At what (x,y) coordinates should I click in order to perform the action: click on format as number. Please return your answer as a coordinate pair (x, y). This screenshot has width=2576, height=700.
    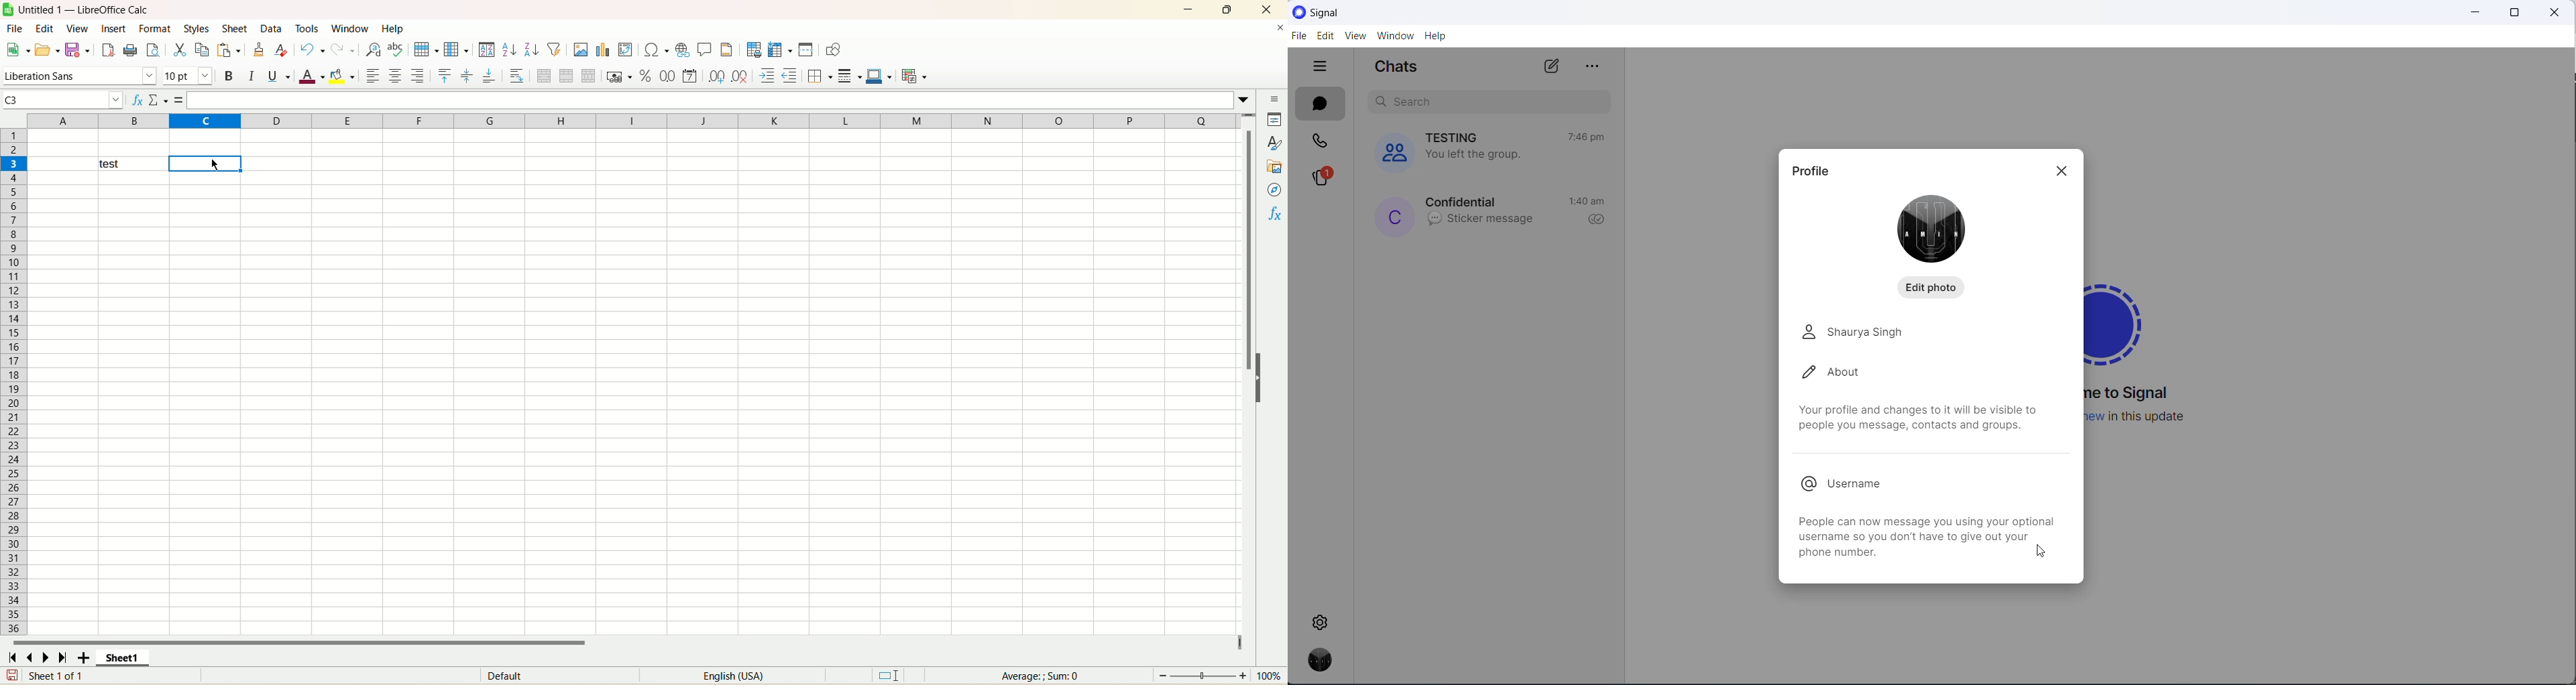
    Looking at the image, I should click on (667, 76).